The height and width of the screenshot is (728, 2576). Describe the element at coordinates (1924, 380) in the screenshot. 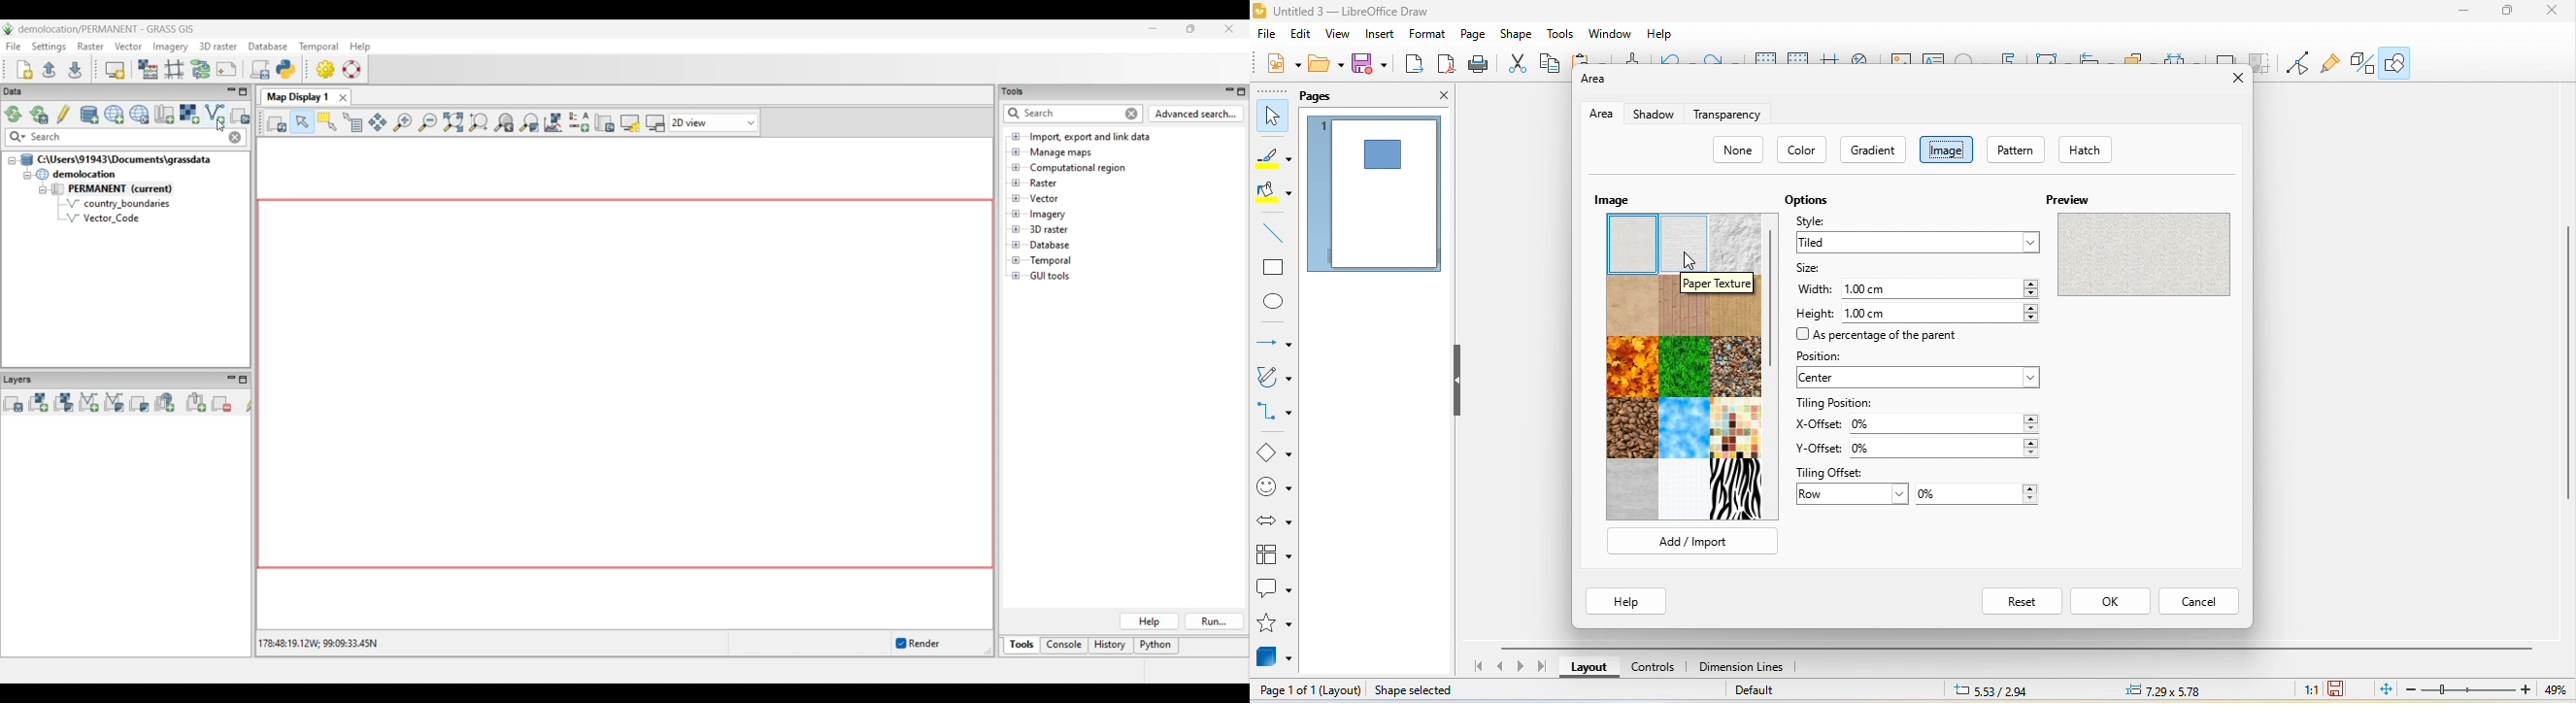

I see `center` at that location.